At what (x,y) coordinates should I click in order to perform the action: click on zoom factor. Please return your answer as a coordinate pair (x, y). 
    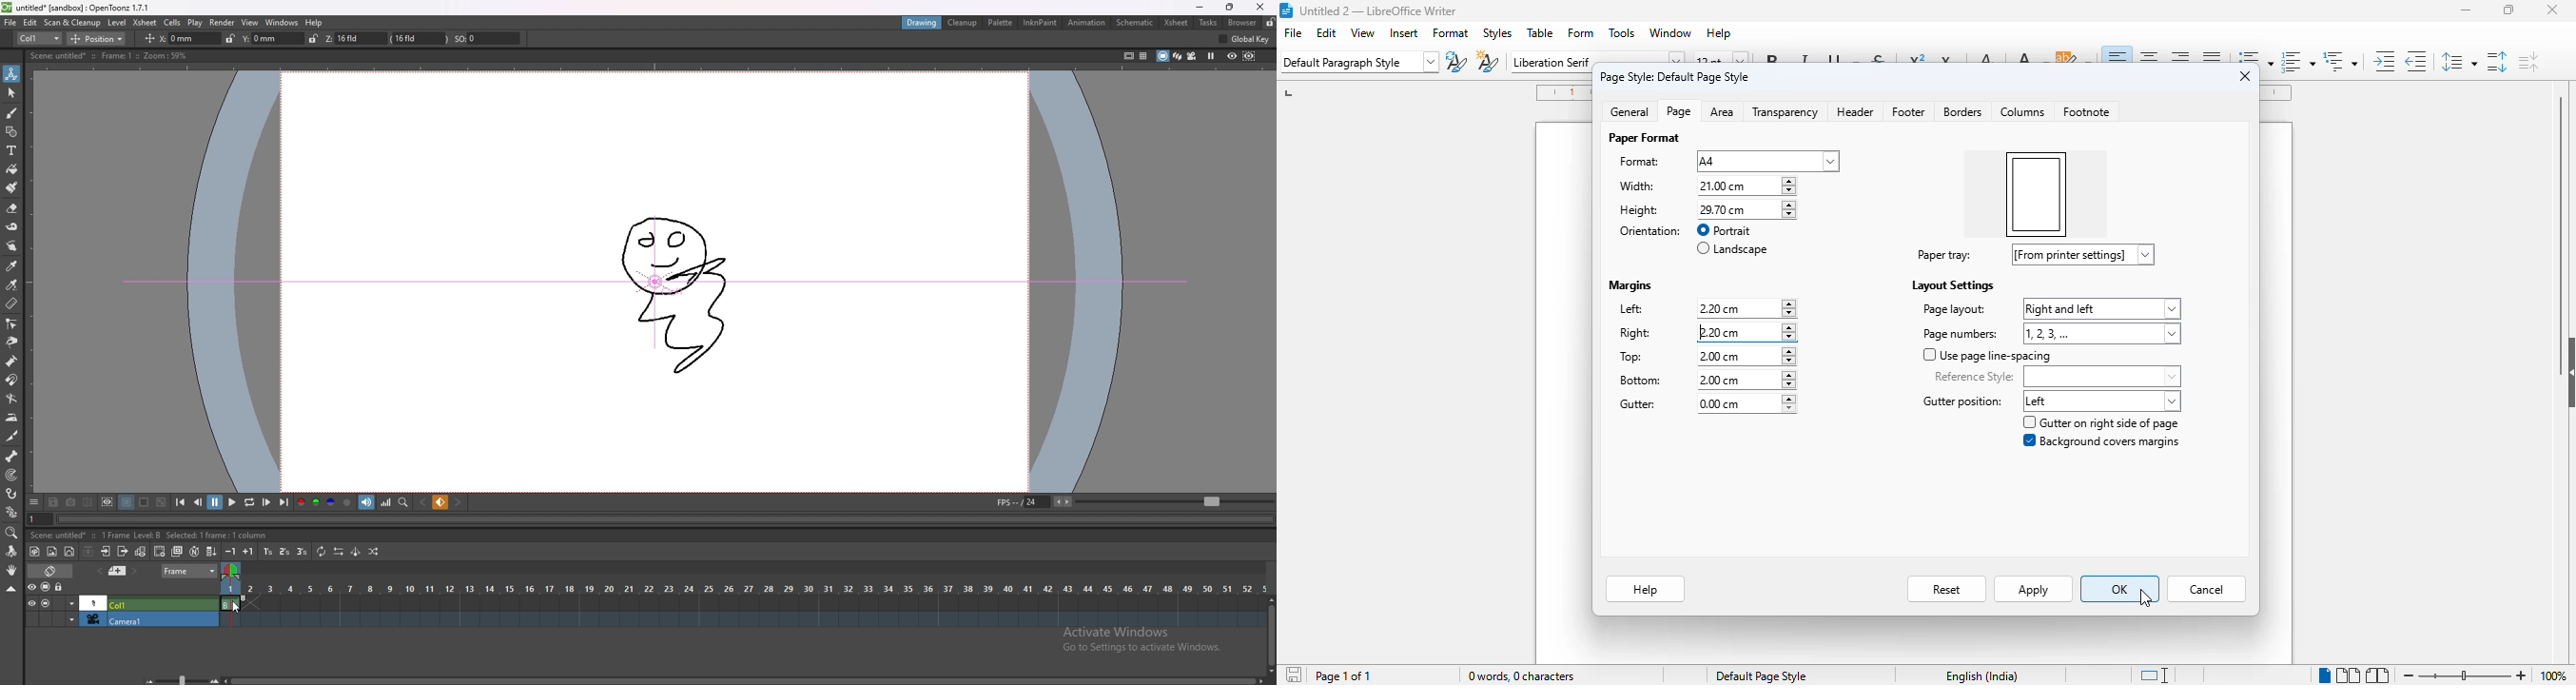
    Looking at the image, I should click on (2553, 676).